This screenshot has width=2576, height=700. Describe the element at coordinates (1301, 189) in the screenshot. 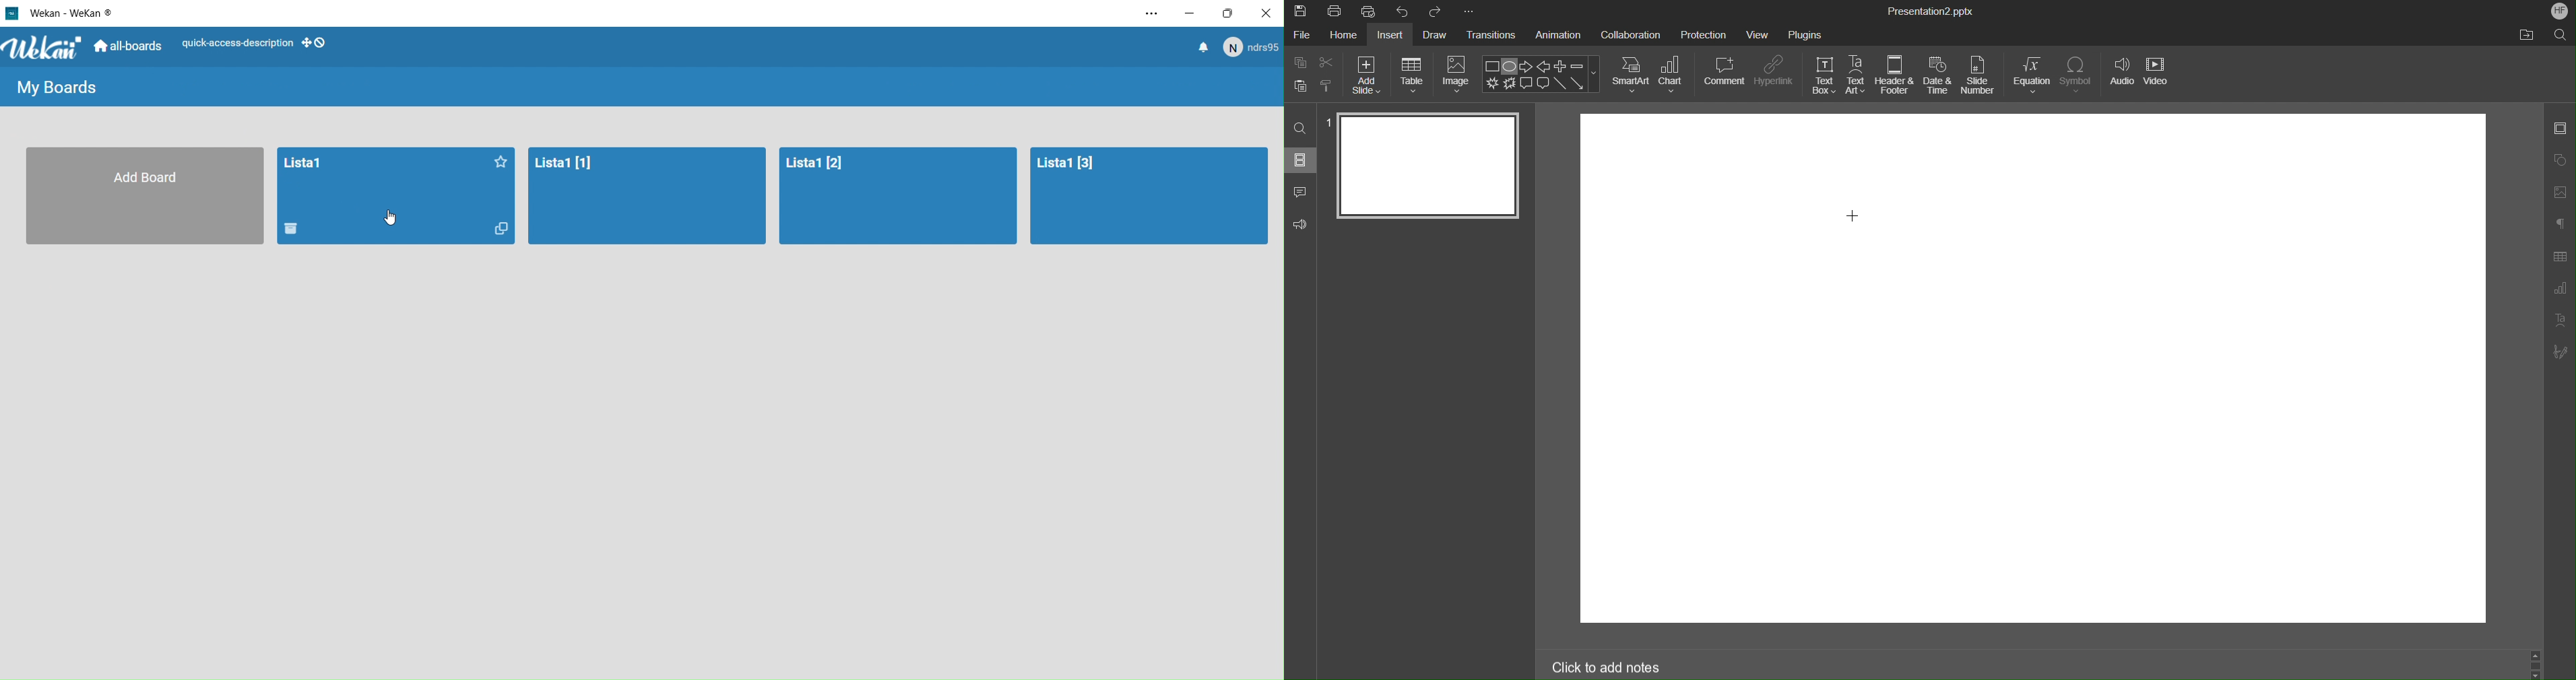

I see `Comment` at that location.